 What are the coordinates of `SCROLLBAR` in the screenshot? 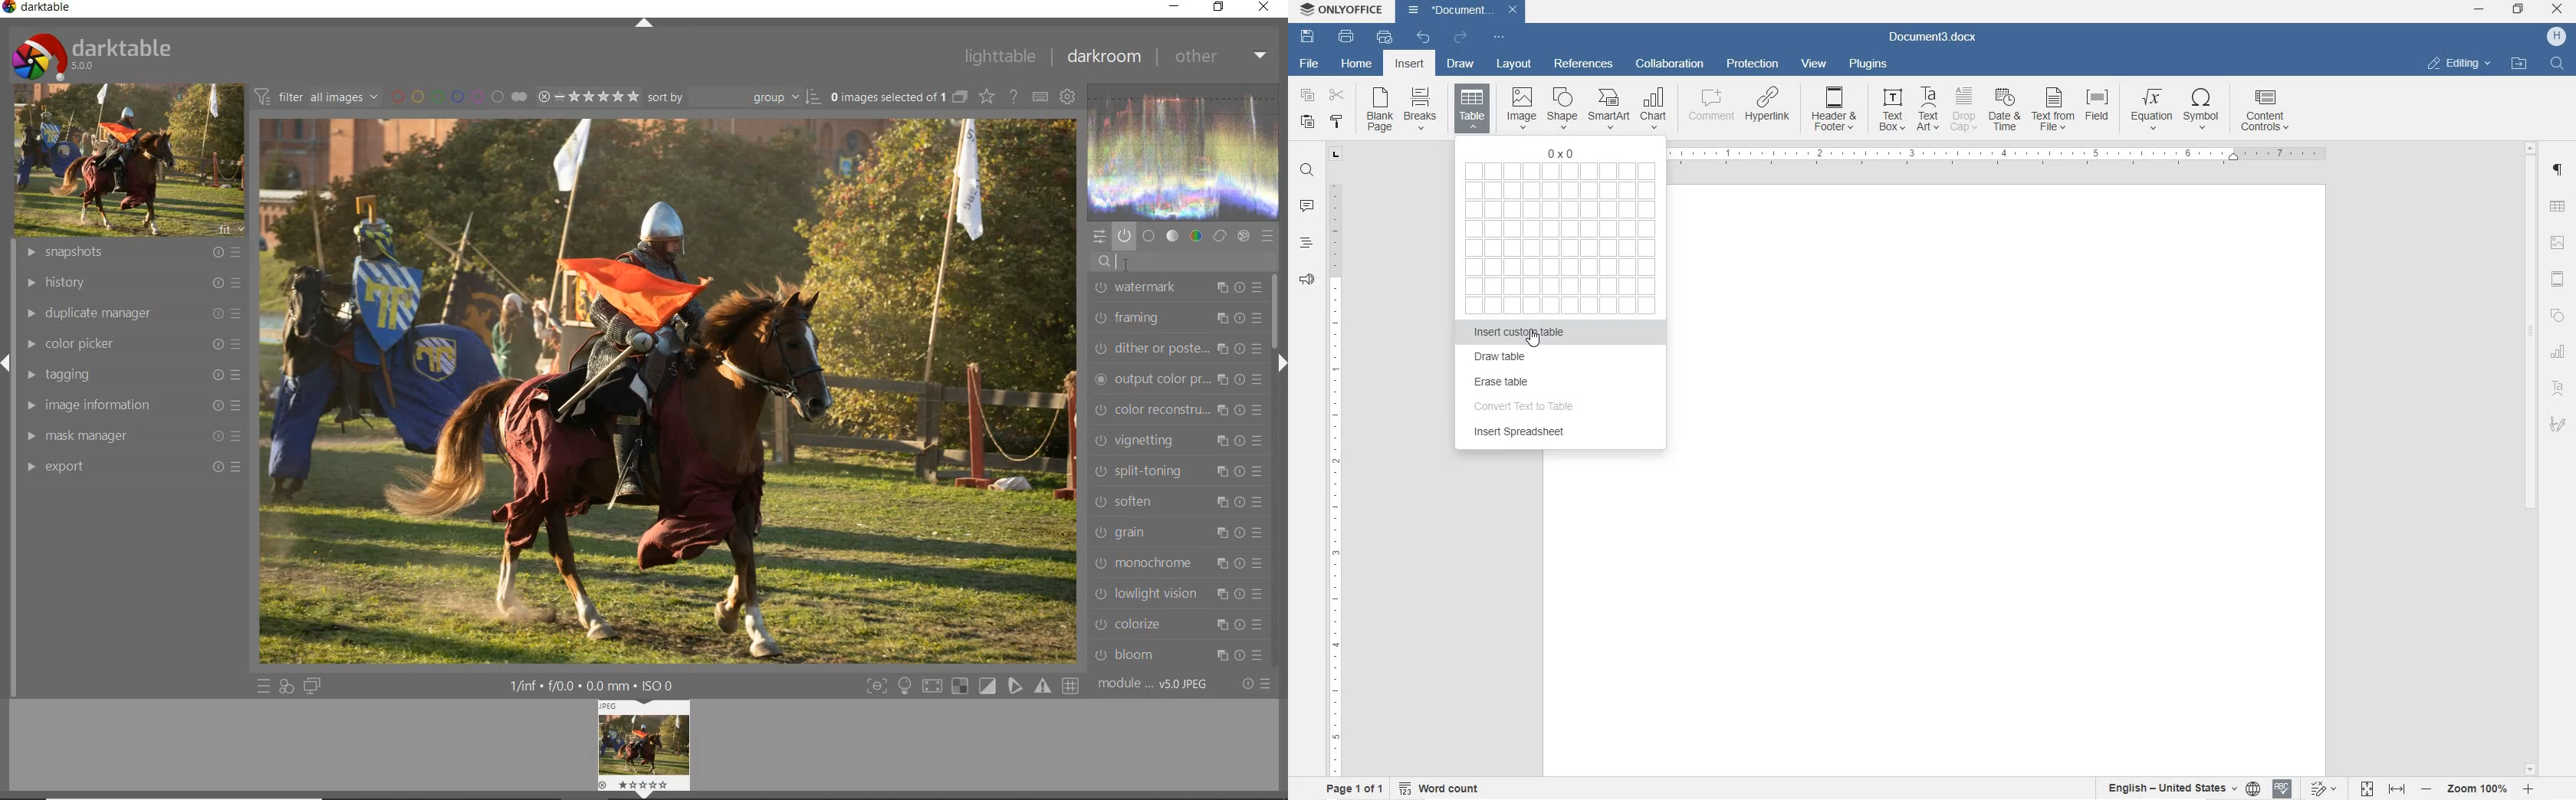 It's located at (2529, 457).